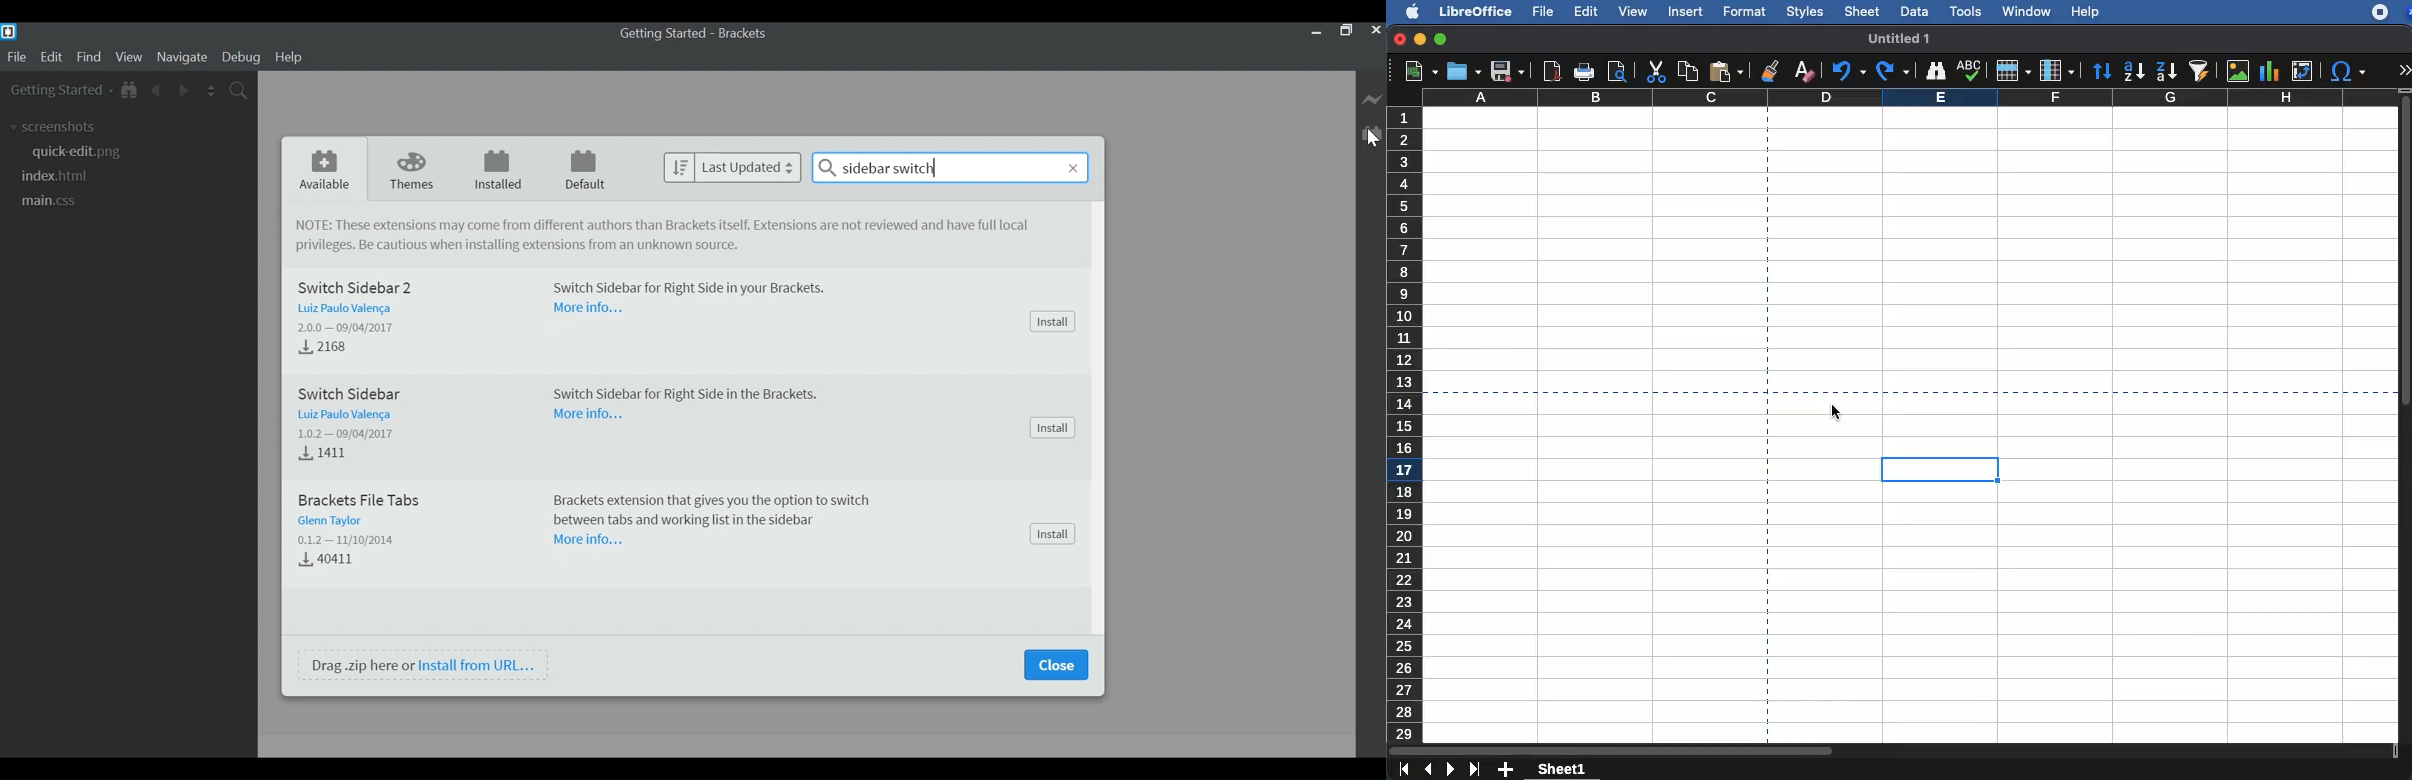 The height and width of the screenshot is (784, 2436). I want to click on Install, so click(1054, 535).